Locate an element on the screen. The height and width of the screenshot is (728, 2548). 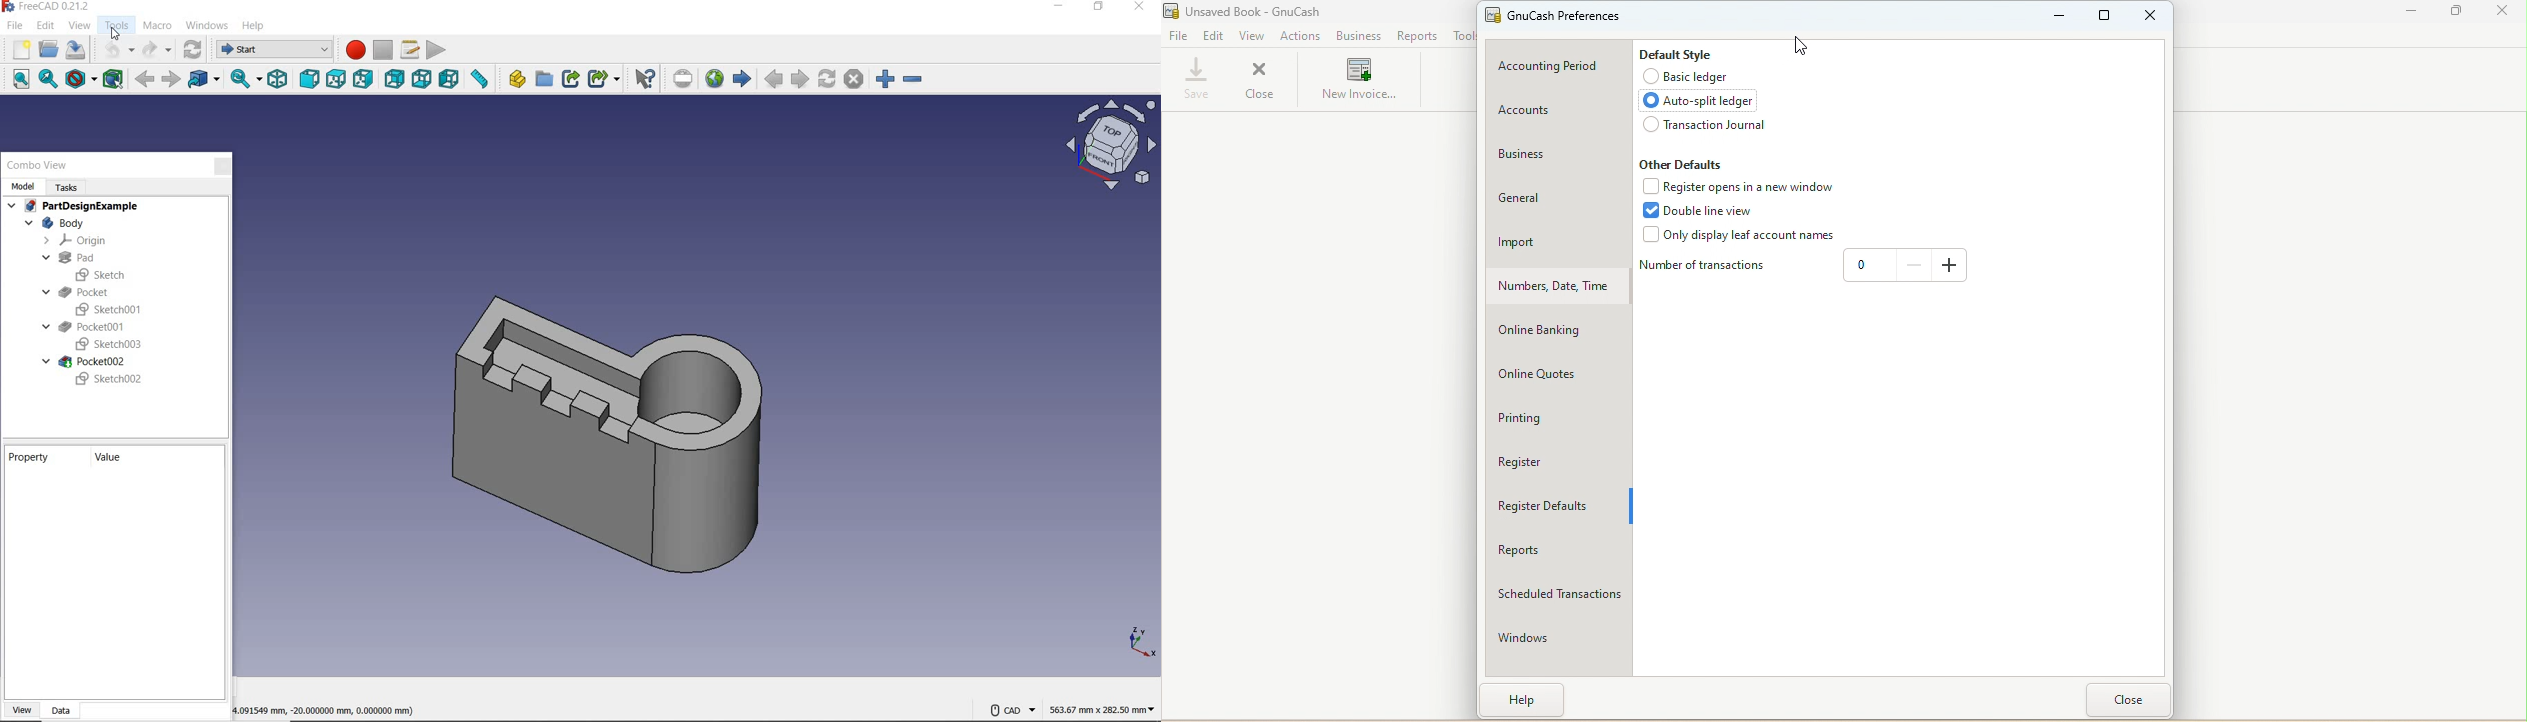
Maximize is located at coordinates (2456, 15).